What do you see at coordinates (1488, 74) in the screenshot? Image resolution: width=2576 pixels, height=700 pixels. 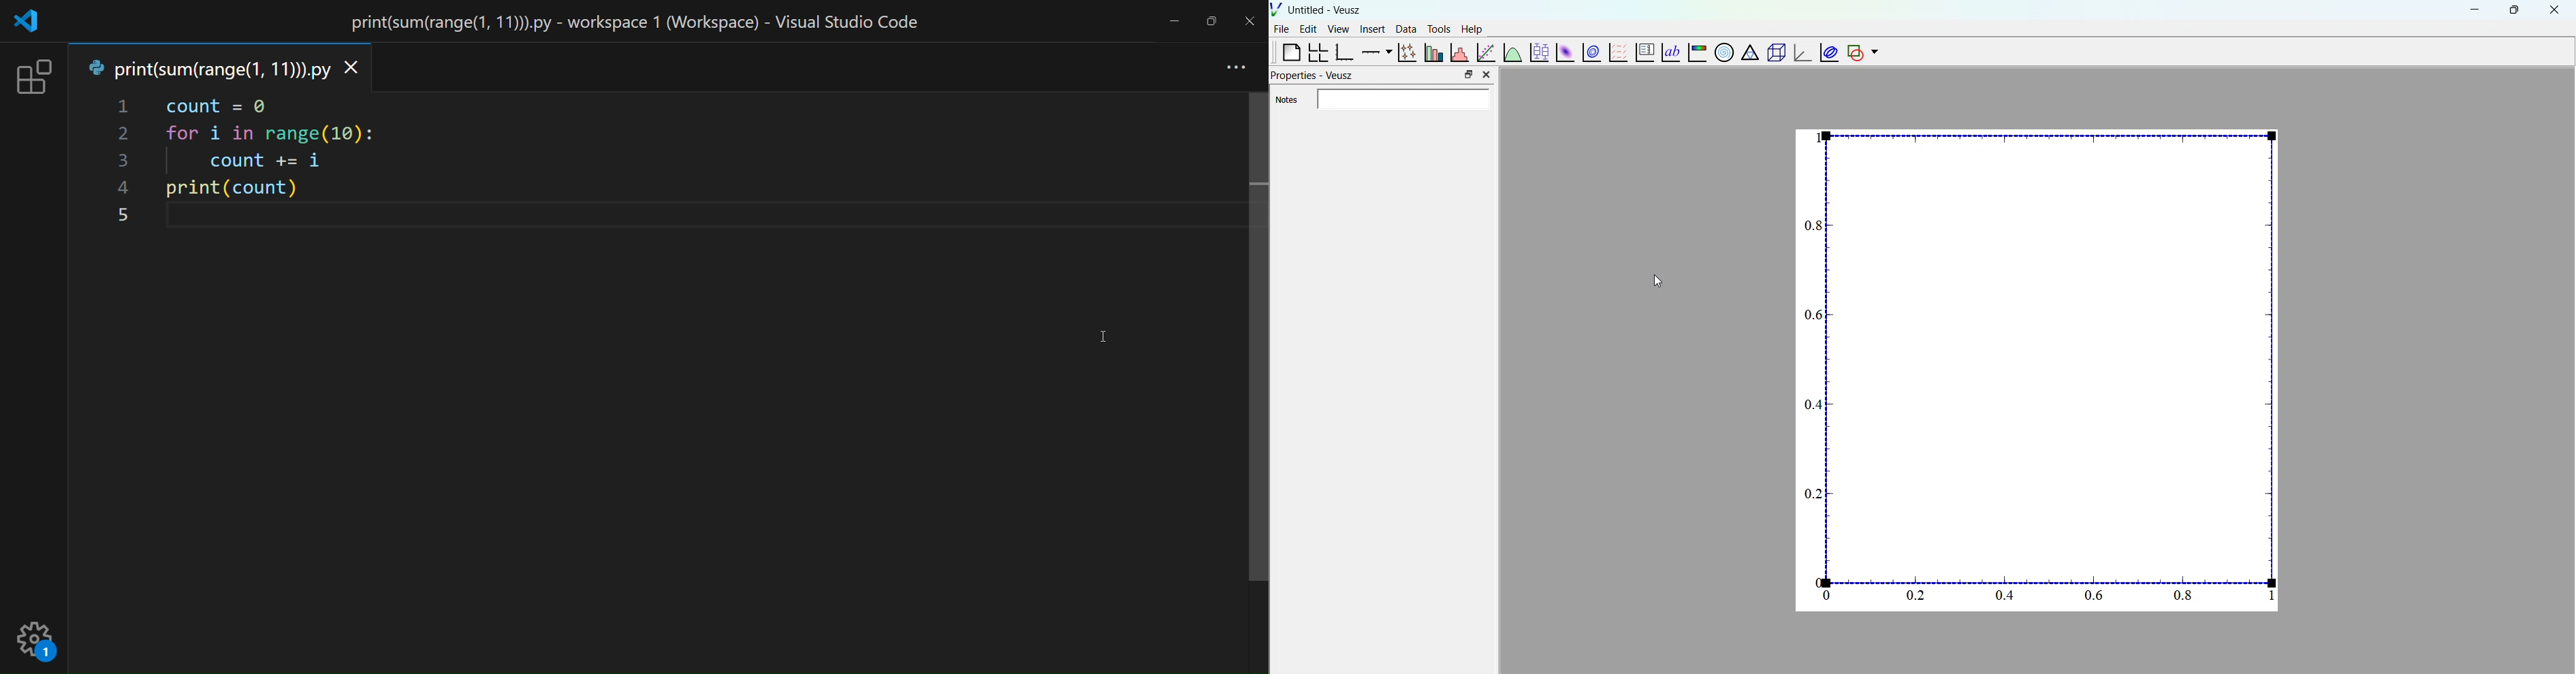 I see `close property bar` at bounding box center [1488, 74].